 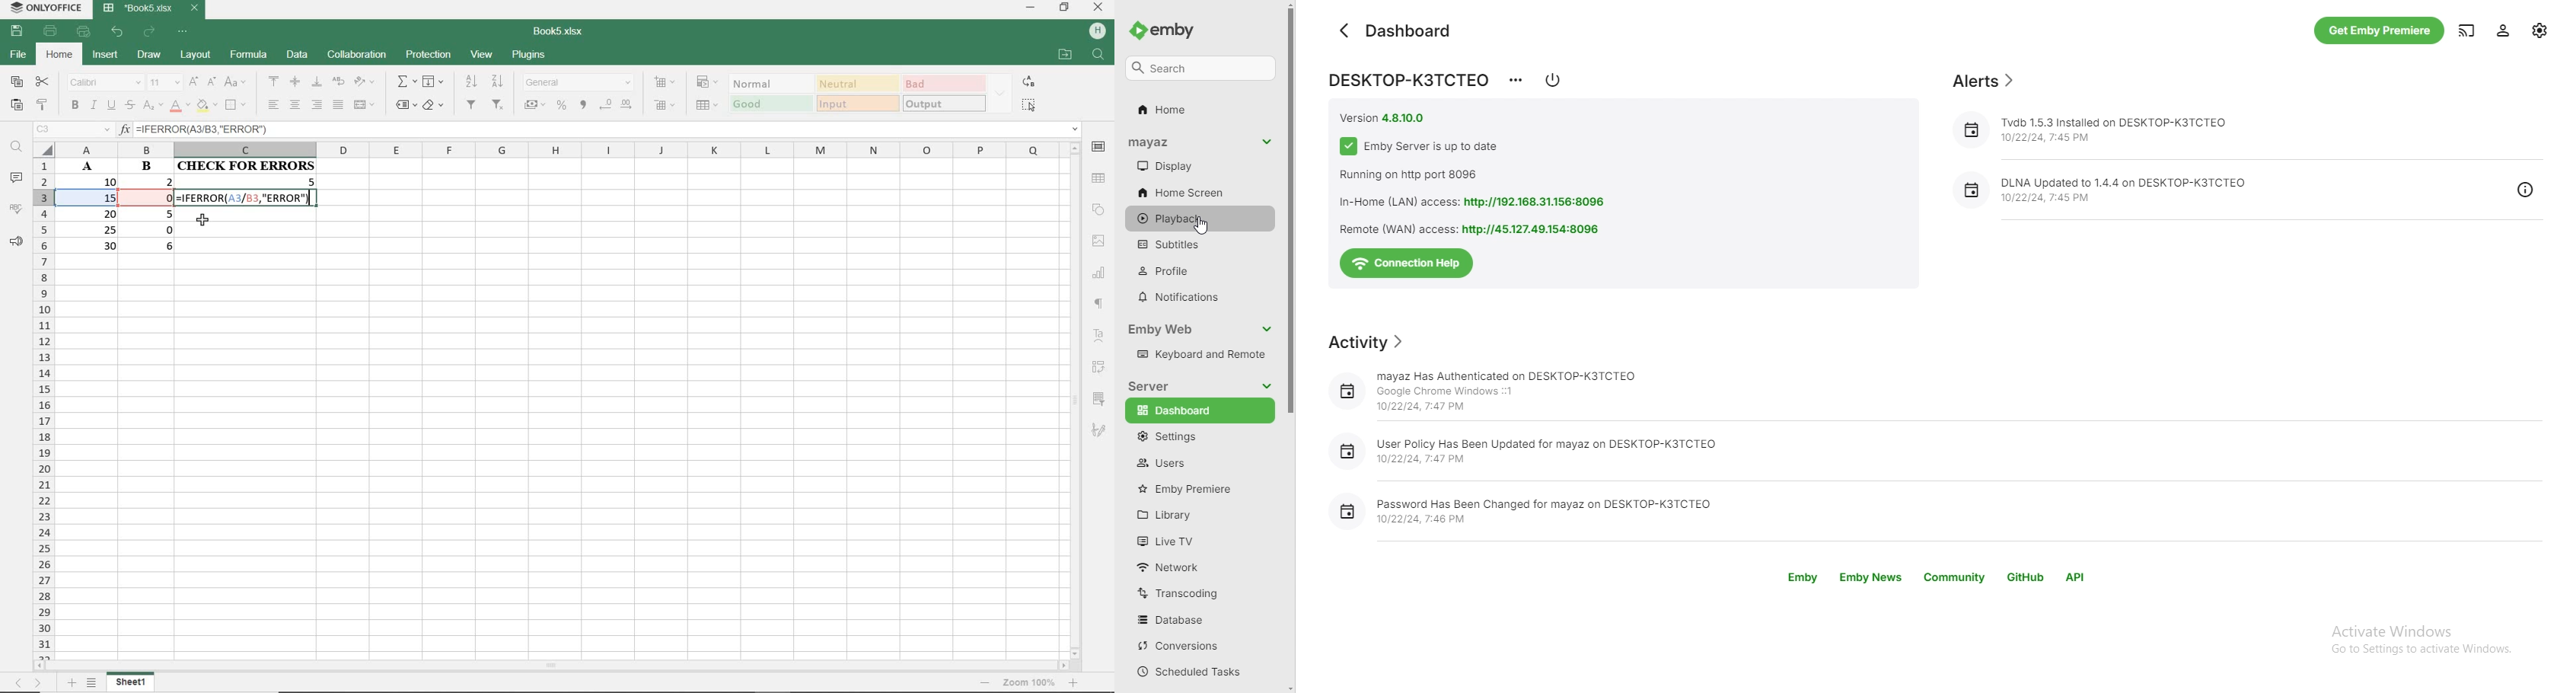 I want to click on EXPAND, so click(x=1001, y=92).